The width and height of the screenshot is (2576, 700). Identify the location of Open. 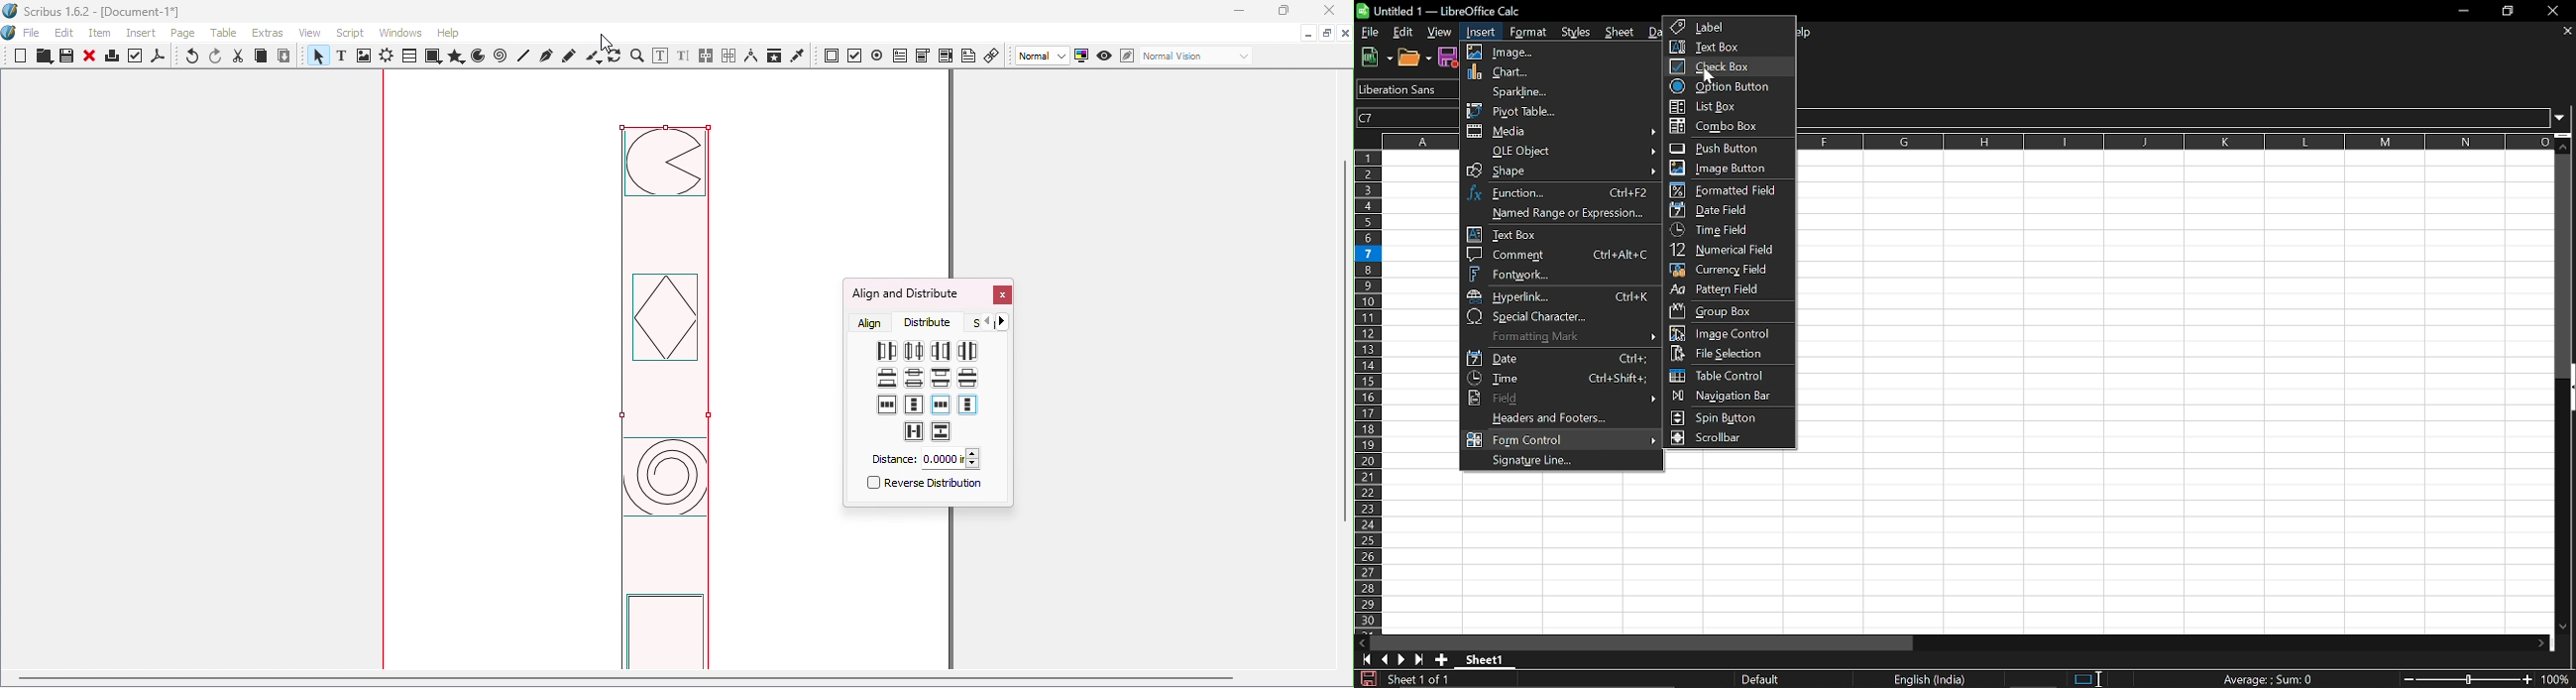
(1415, 57).